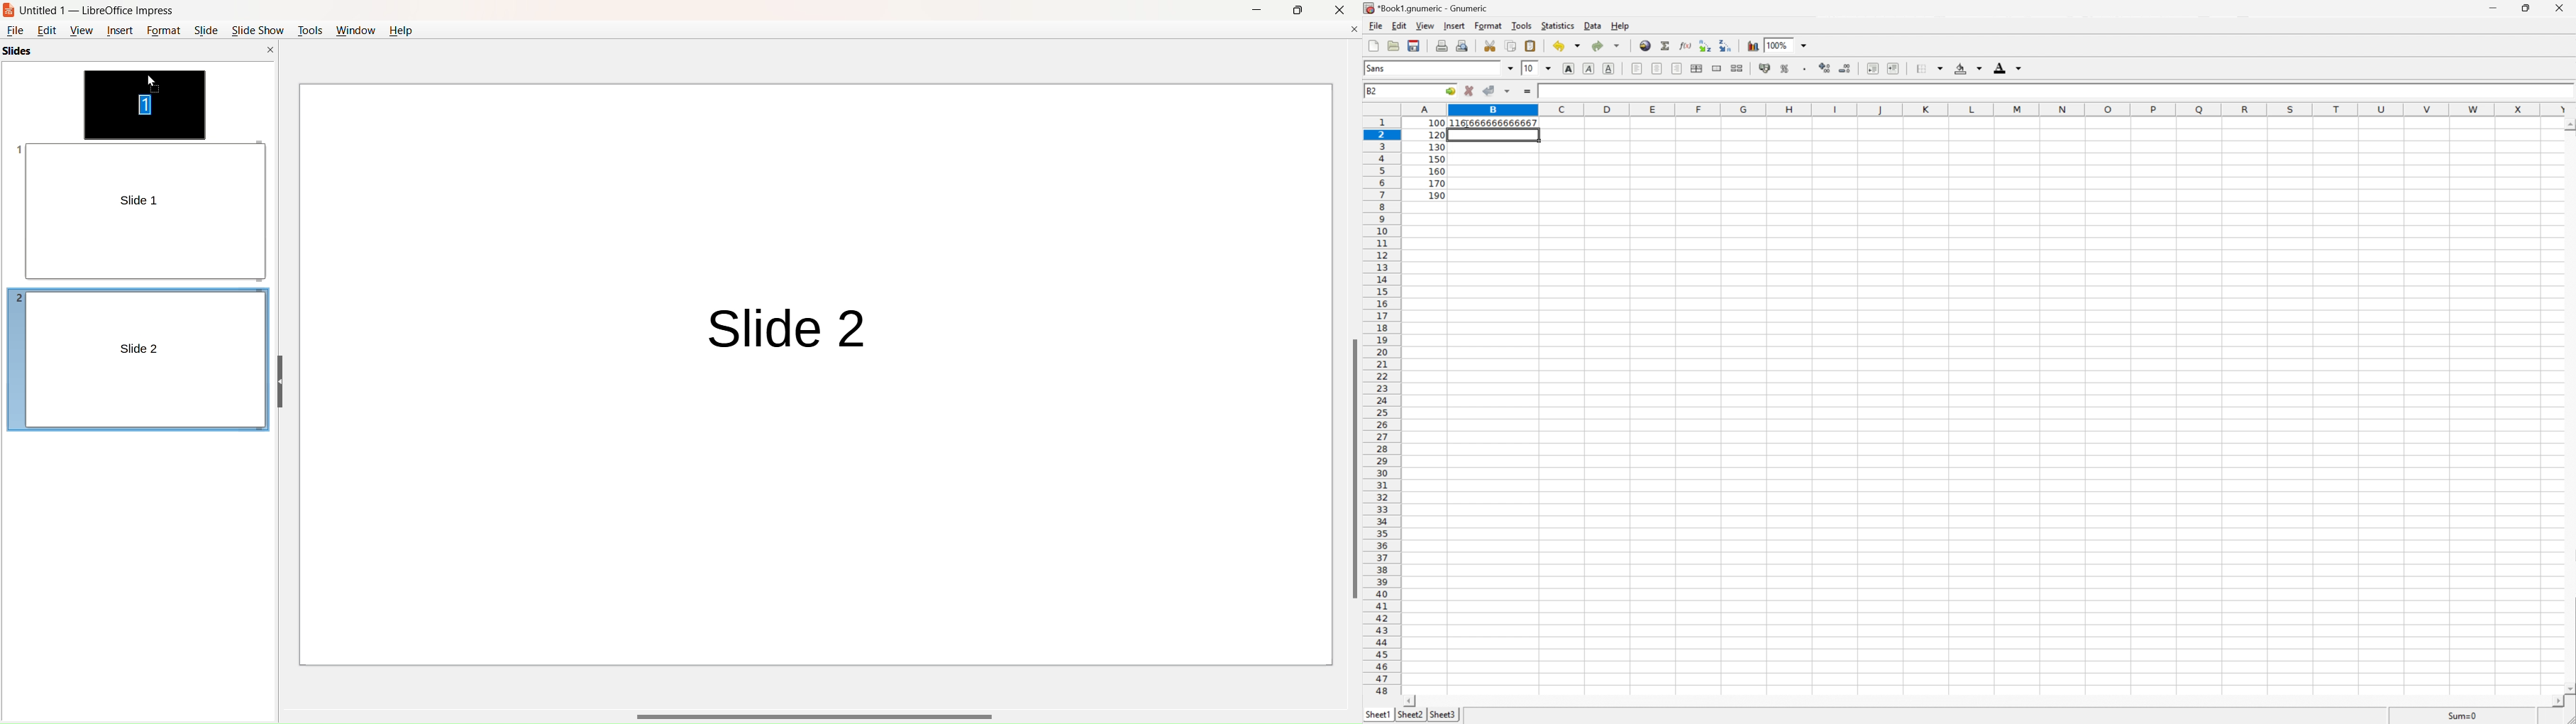 This screenshot has height=728, width=2576. Describe the element at coordinates (1569, 70) in the screenshot. I see `Bold` at that location.